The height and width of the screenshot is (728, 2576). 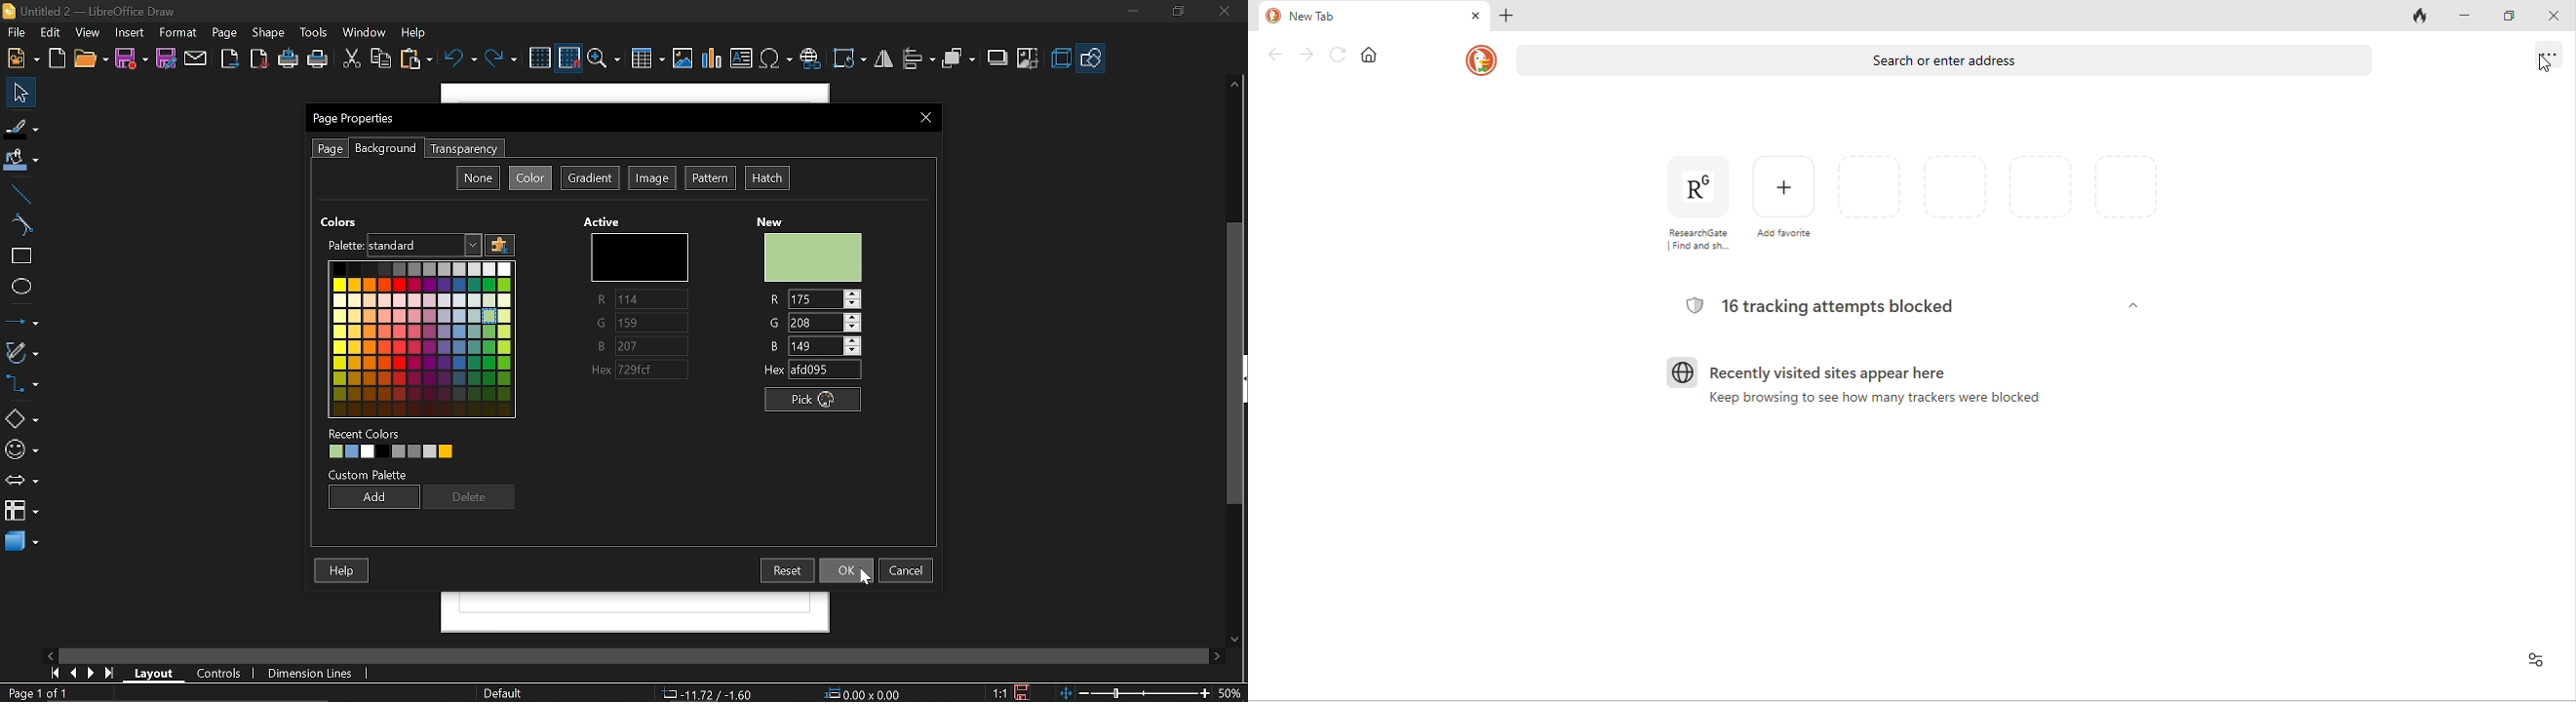 What do you see at coordinates (341, 569) in the screenshot?
I see `Help` at bounding box center [341, 569].